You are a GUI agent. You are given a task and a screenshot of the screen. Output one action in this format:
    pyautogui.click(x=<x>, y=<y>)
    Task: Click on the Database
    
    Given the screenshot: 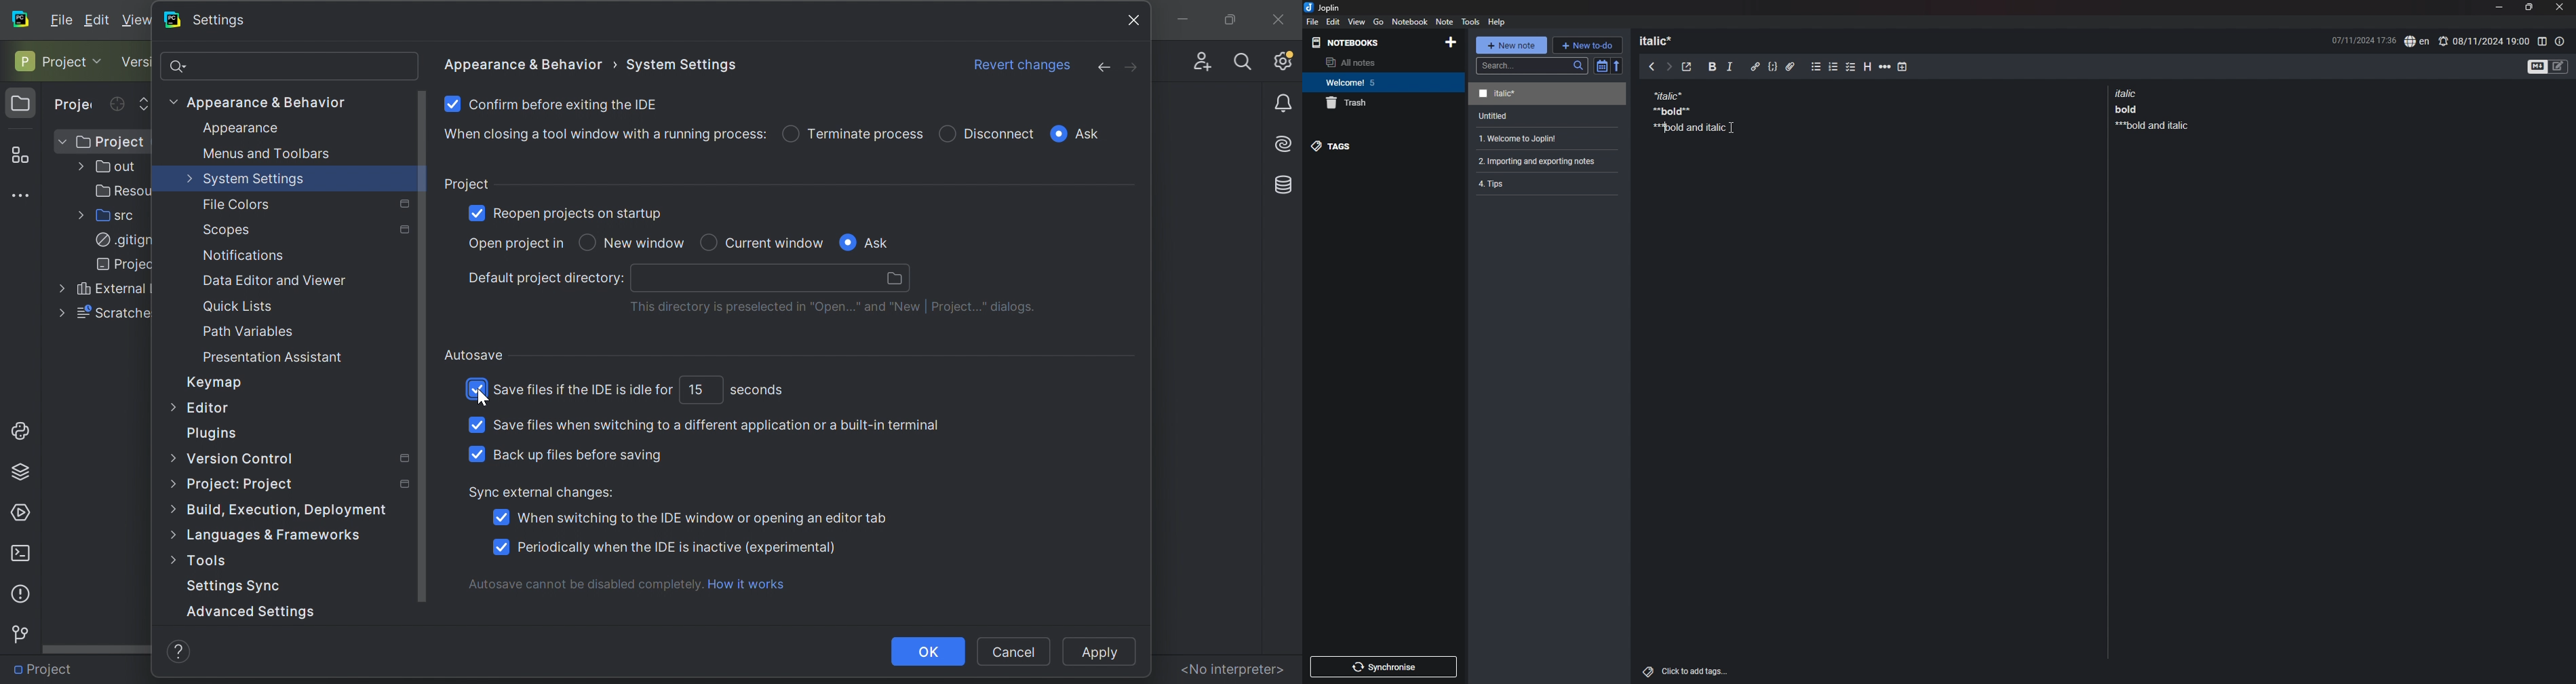 What is the action you would take?
    pyautogui.click(x=1285, y=183)
    